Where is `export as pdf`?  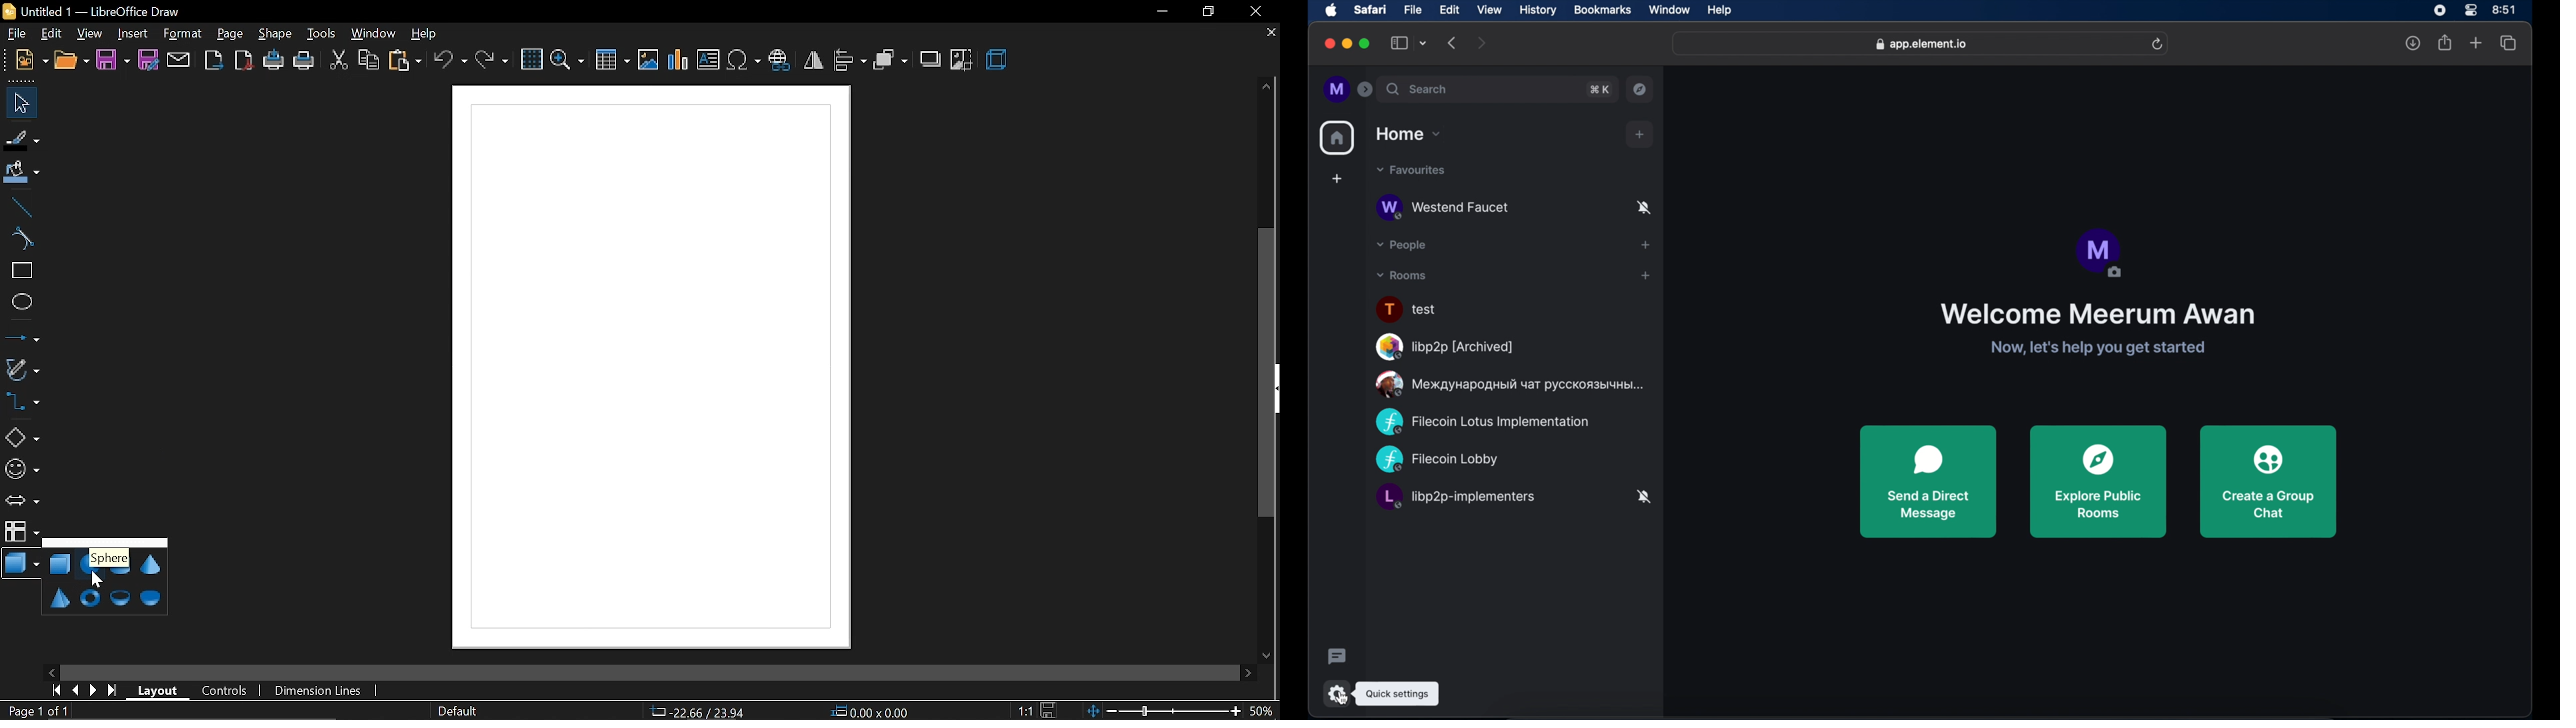
export as pdf is located at coordinates (242, 61).